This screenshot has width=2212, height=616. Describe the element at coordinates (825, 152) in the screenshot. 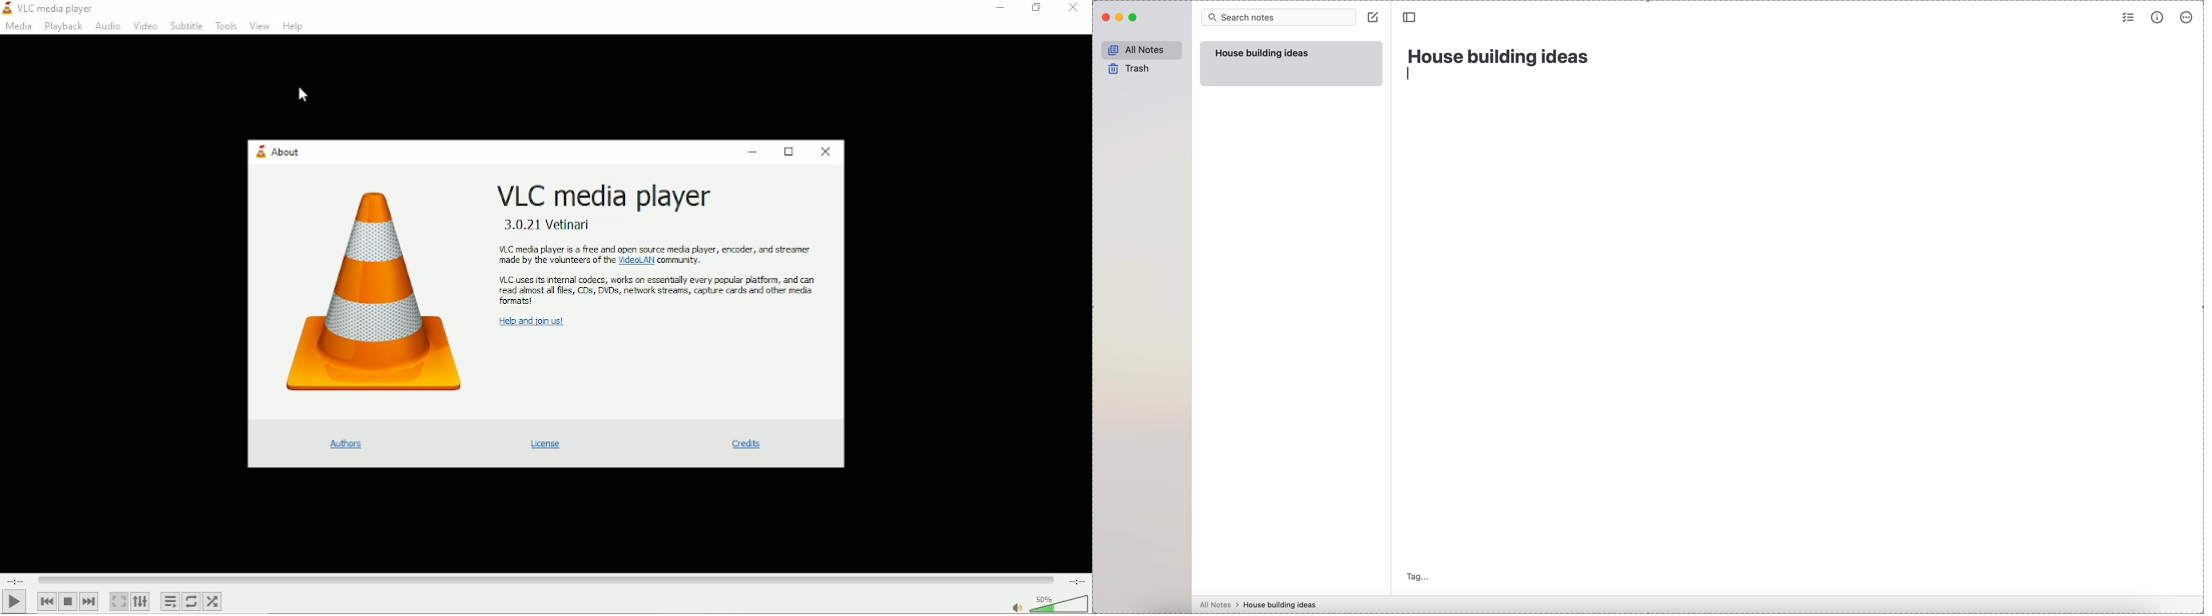

I see `Close` at that location.